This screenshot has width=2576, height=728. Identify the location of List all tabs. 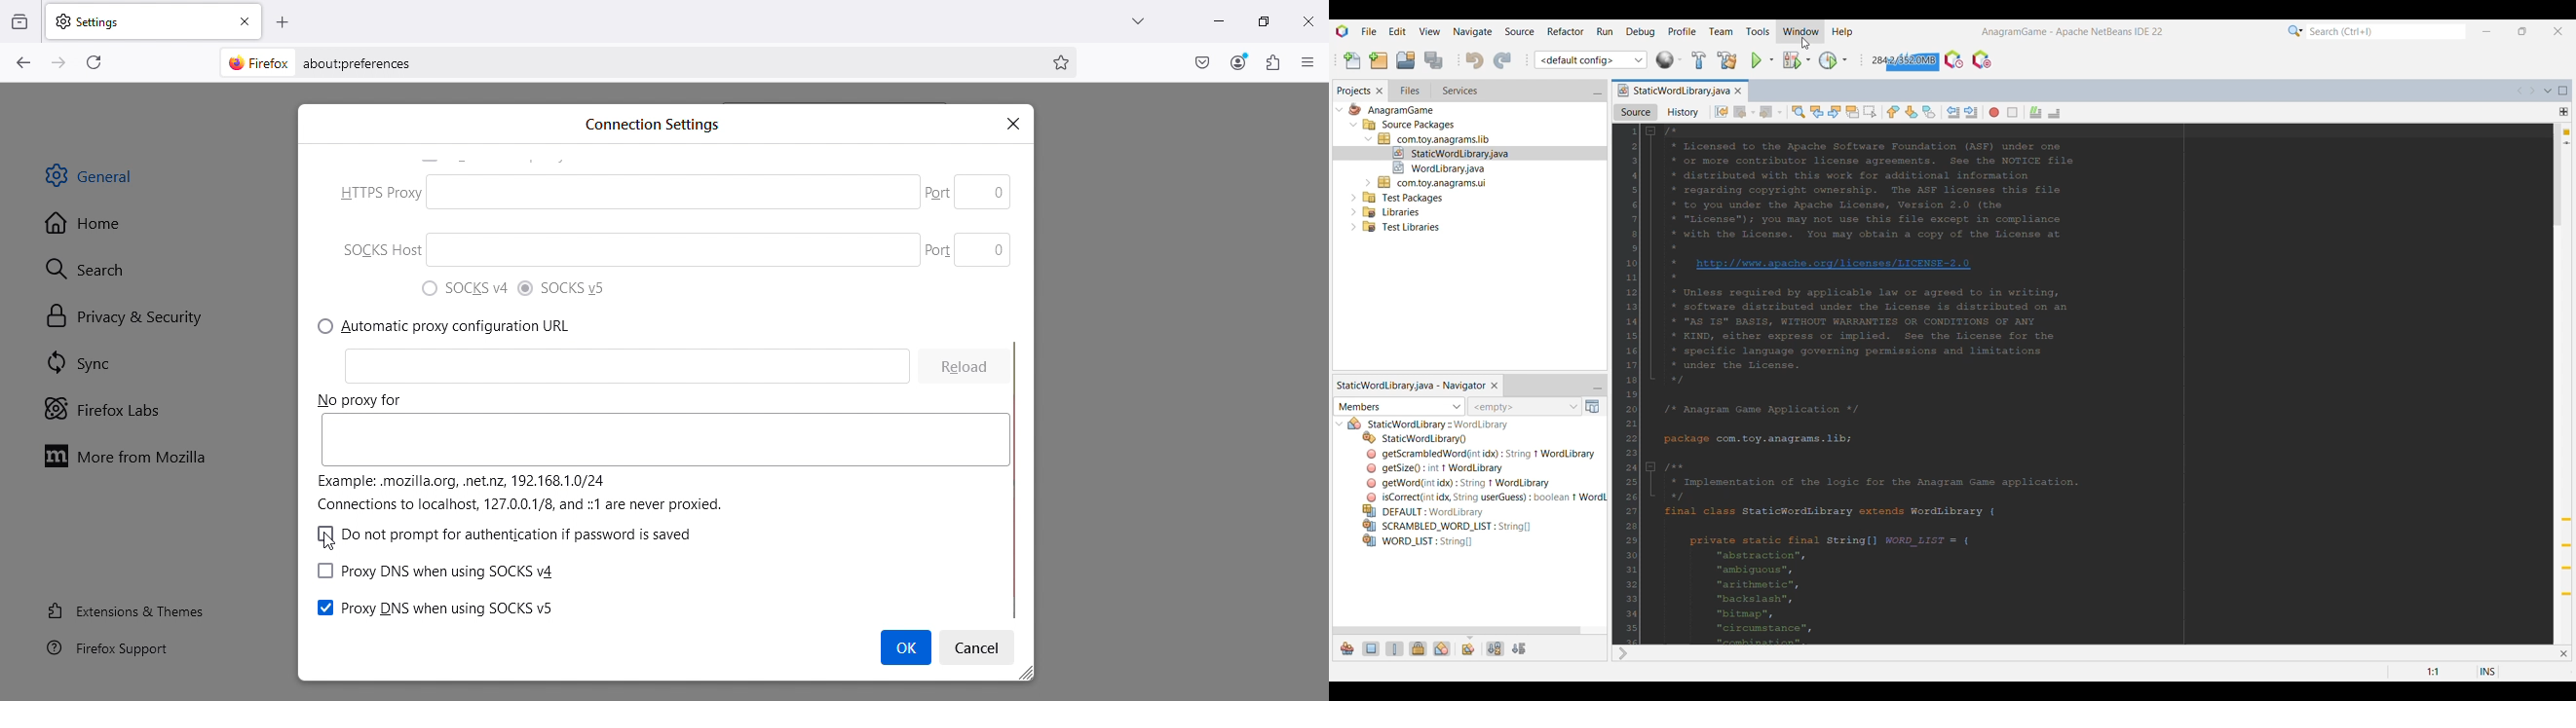
(1132, 20).